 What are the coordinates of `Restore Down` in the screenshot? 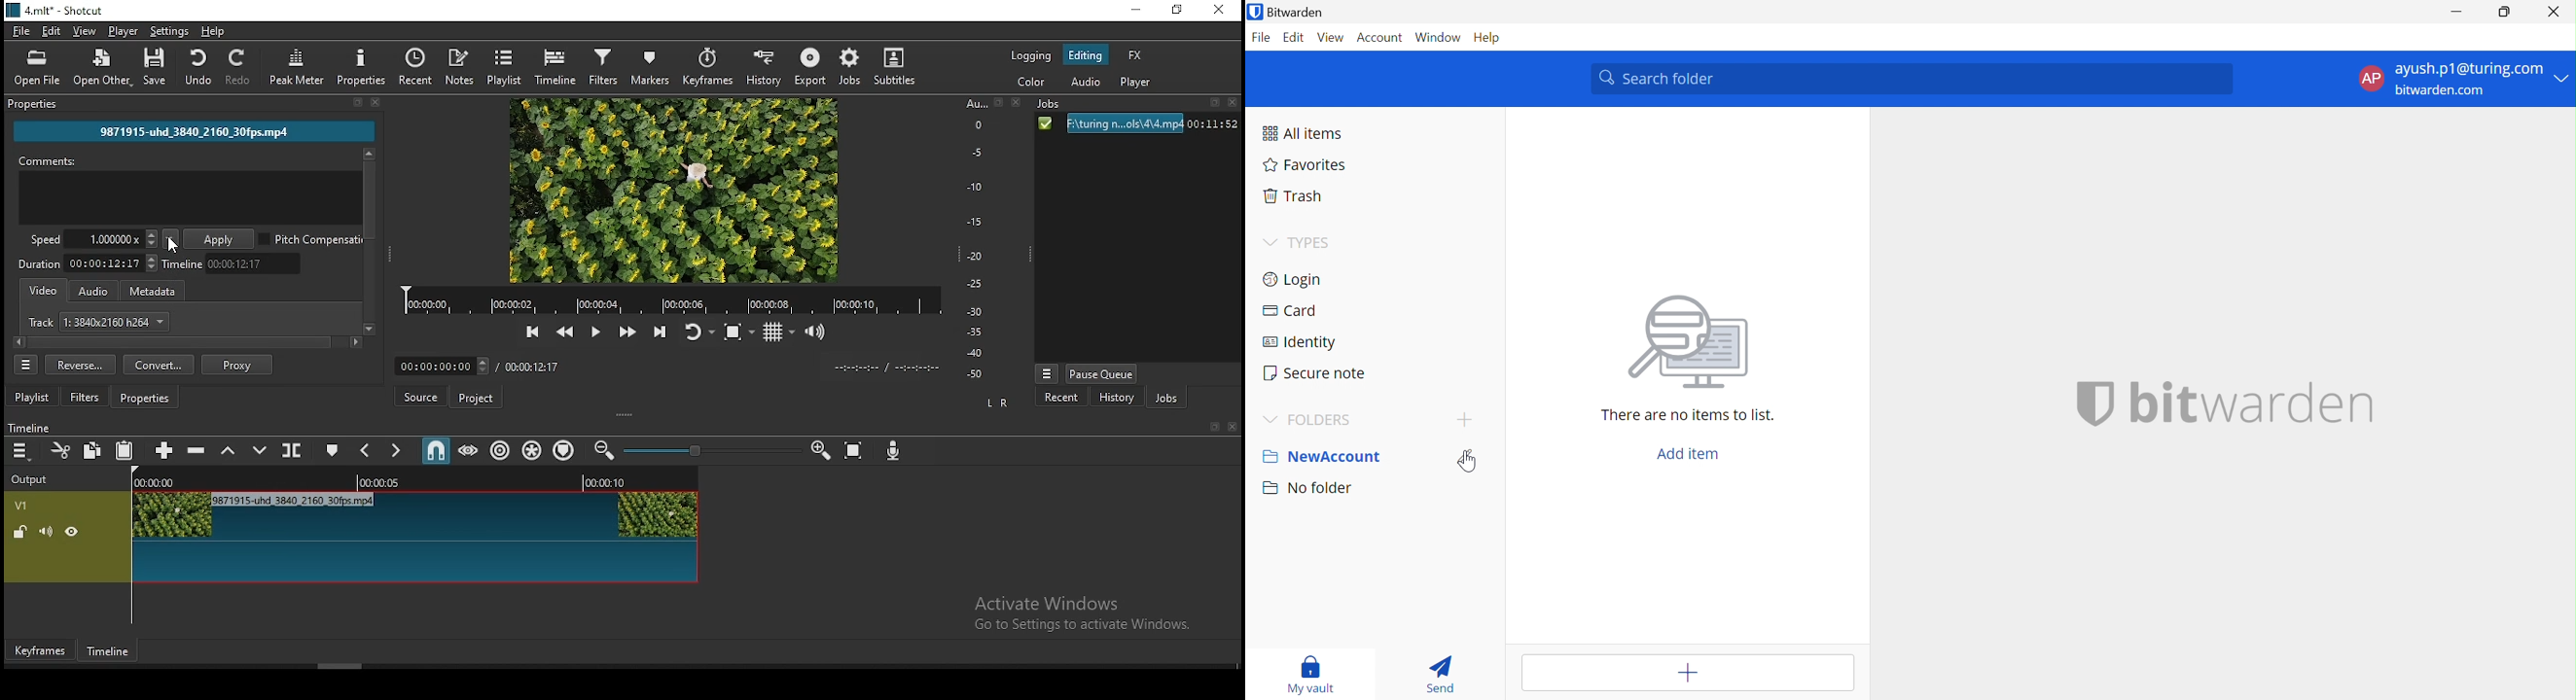 It's located at (2504, 15).